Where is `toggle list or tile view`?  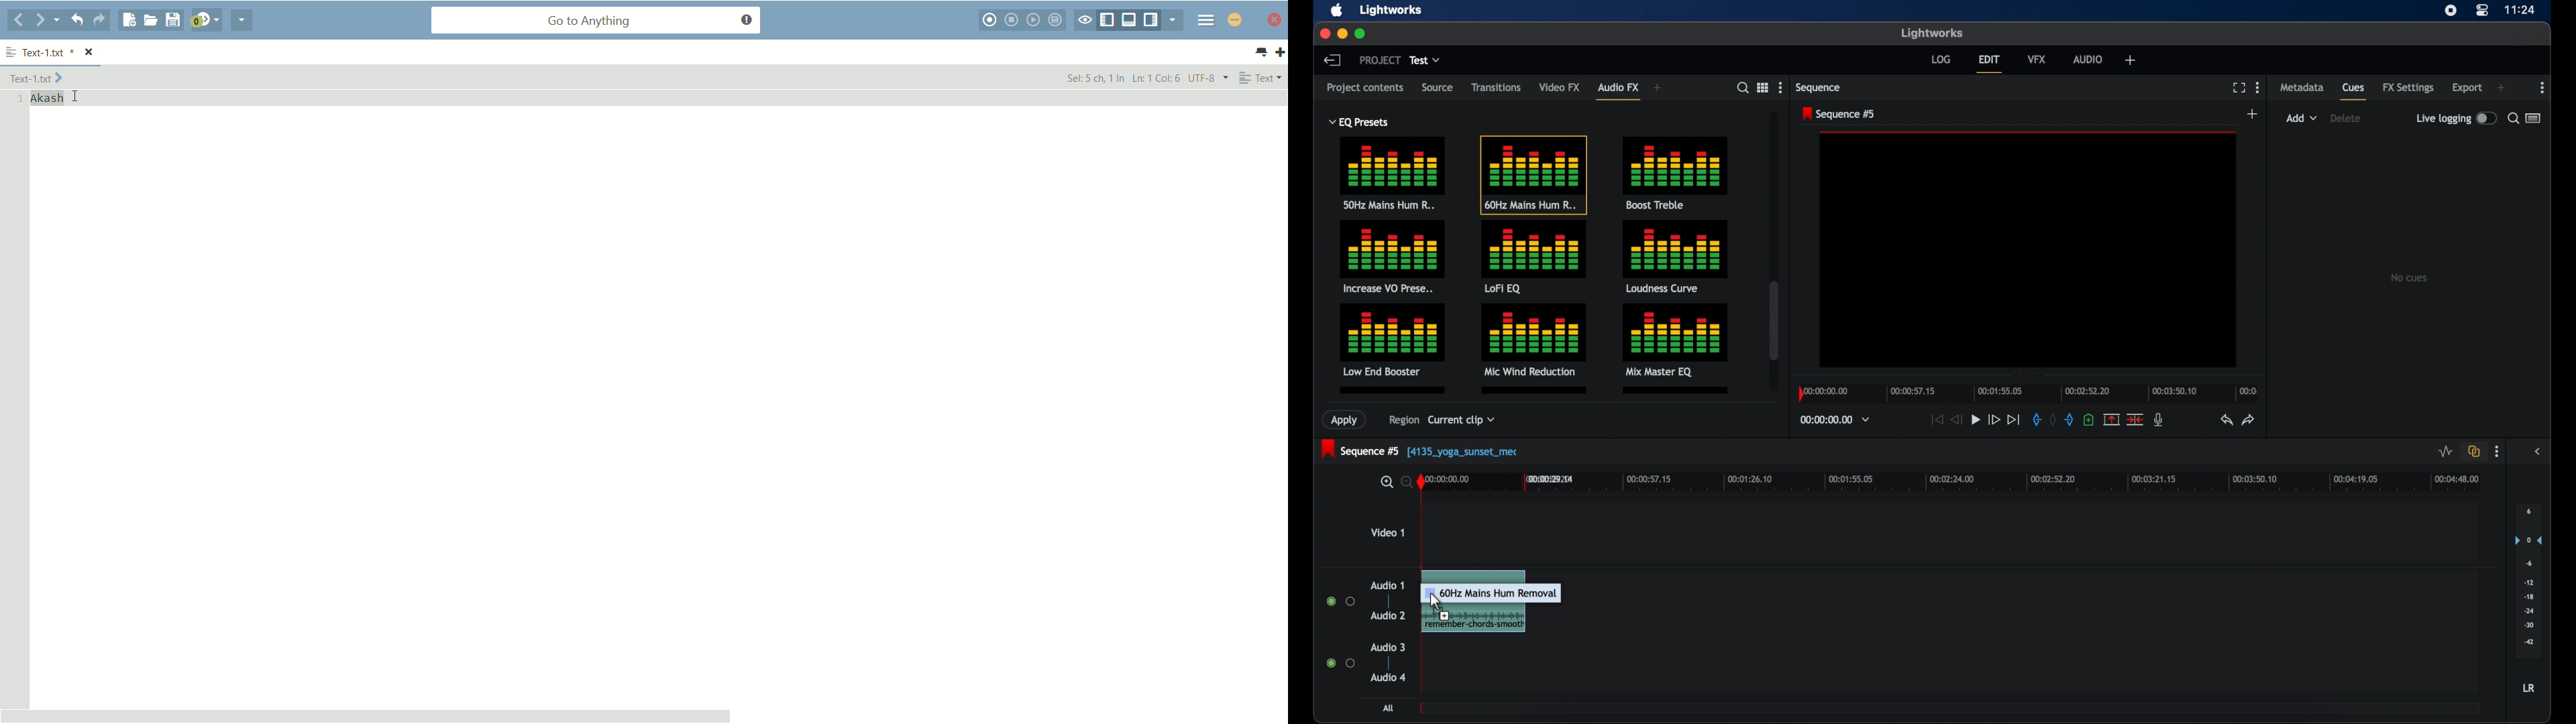 toggle list or tile view is located at coordinates (1762, 86).